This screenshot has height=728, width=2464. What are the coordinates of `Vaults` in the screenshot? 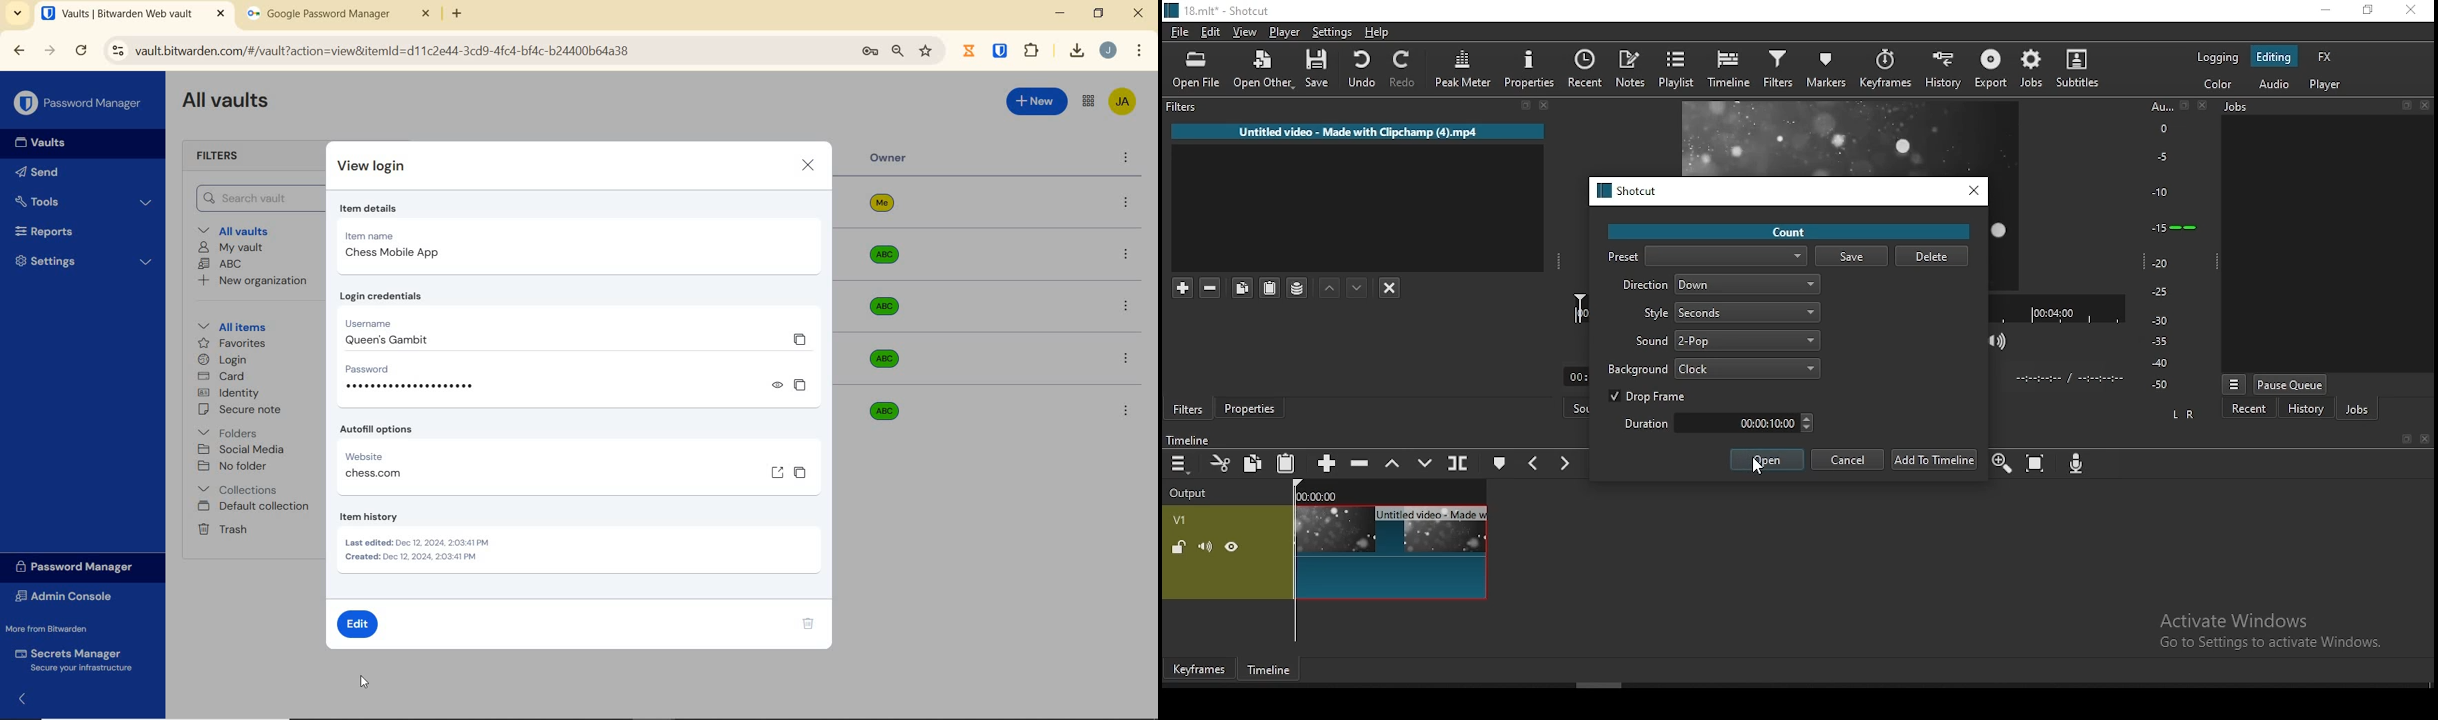 It's located at (44, 143).